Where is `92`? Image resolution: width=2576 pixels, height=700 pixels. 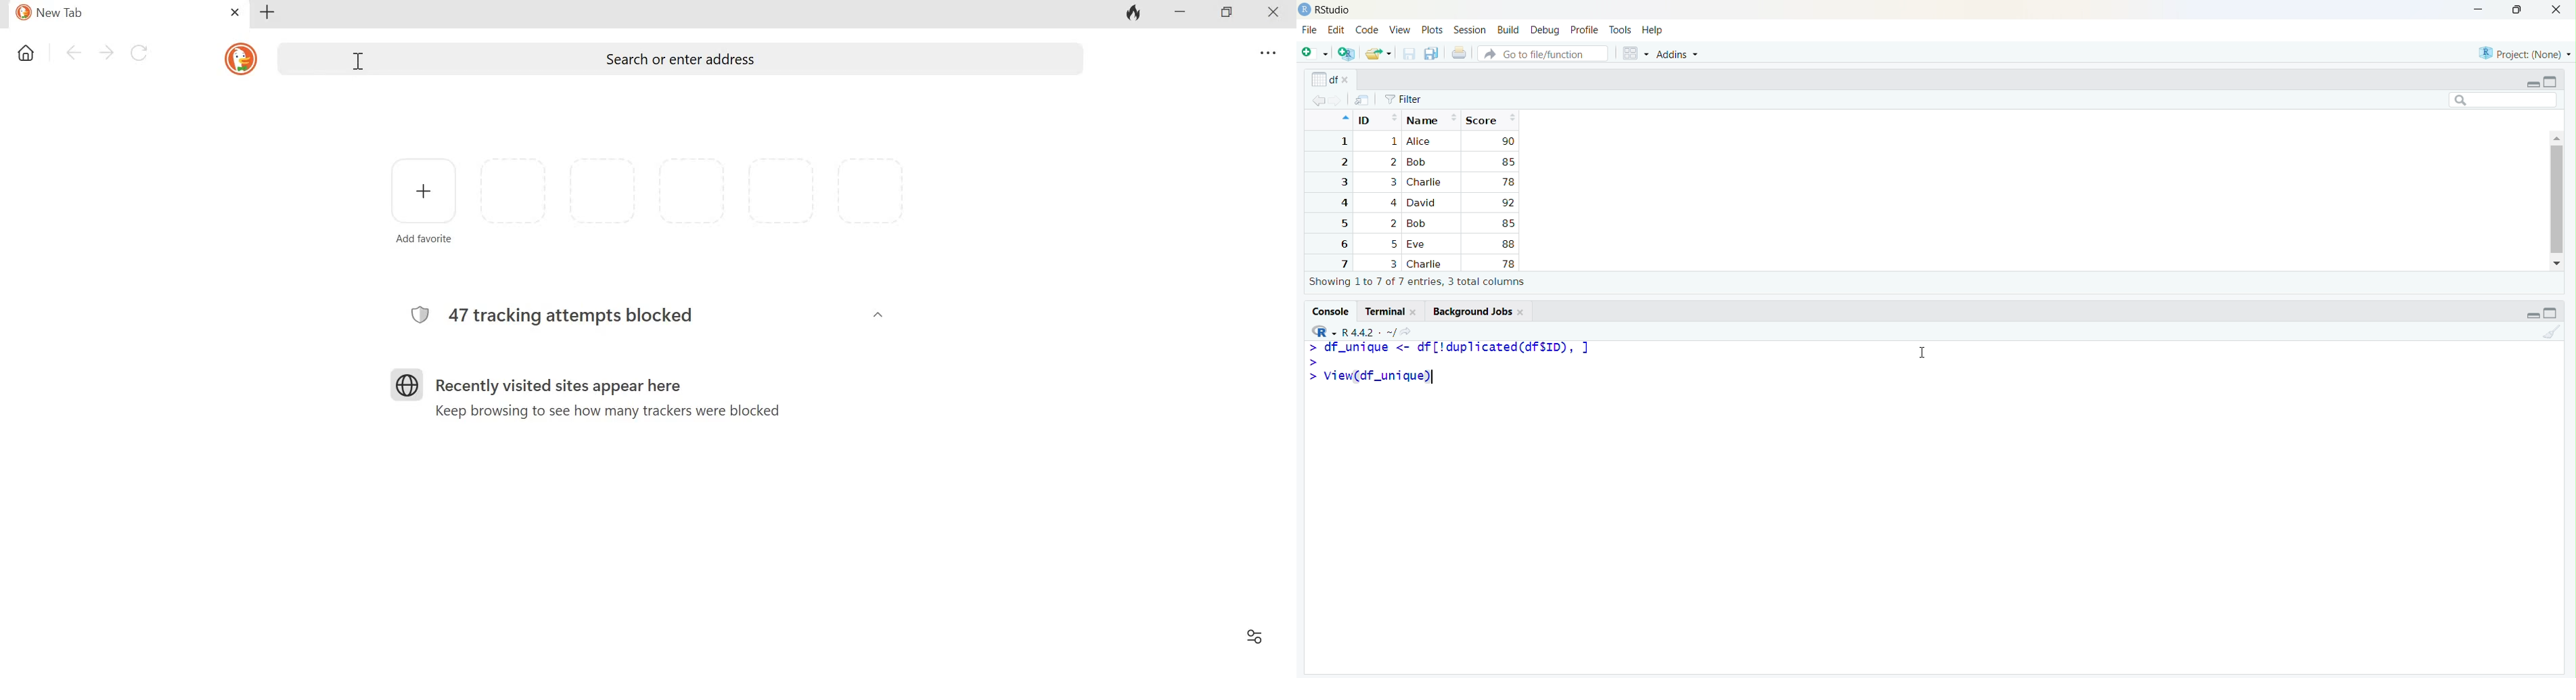 92 is located at coordinates (1507, 203).